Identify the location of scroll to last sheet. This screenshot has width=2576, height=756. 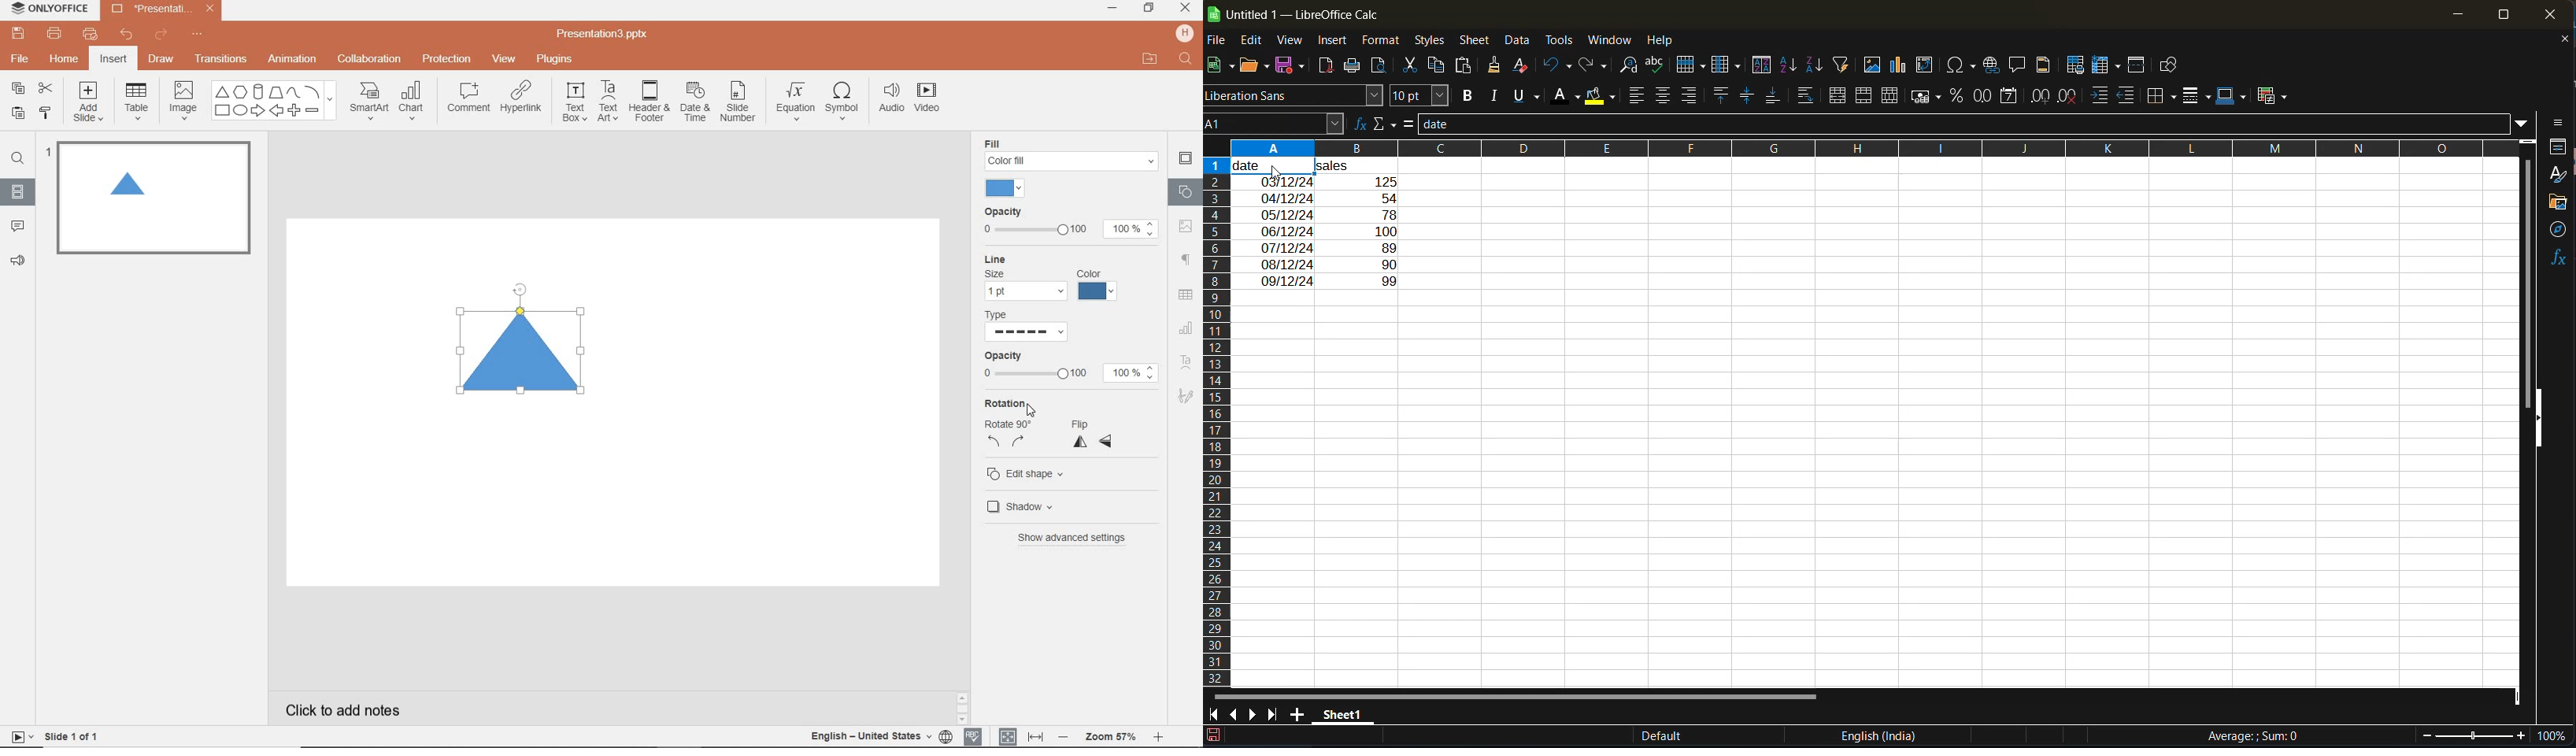
(1275, 716).